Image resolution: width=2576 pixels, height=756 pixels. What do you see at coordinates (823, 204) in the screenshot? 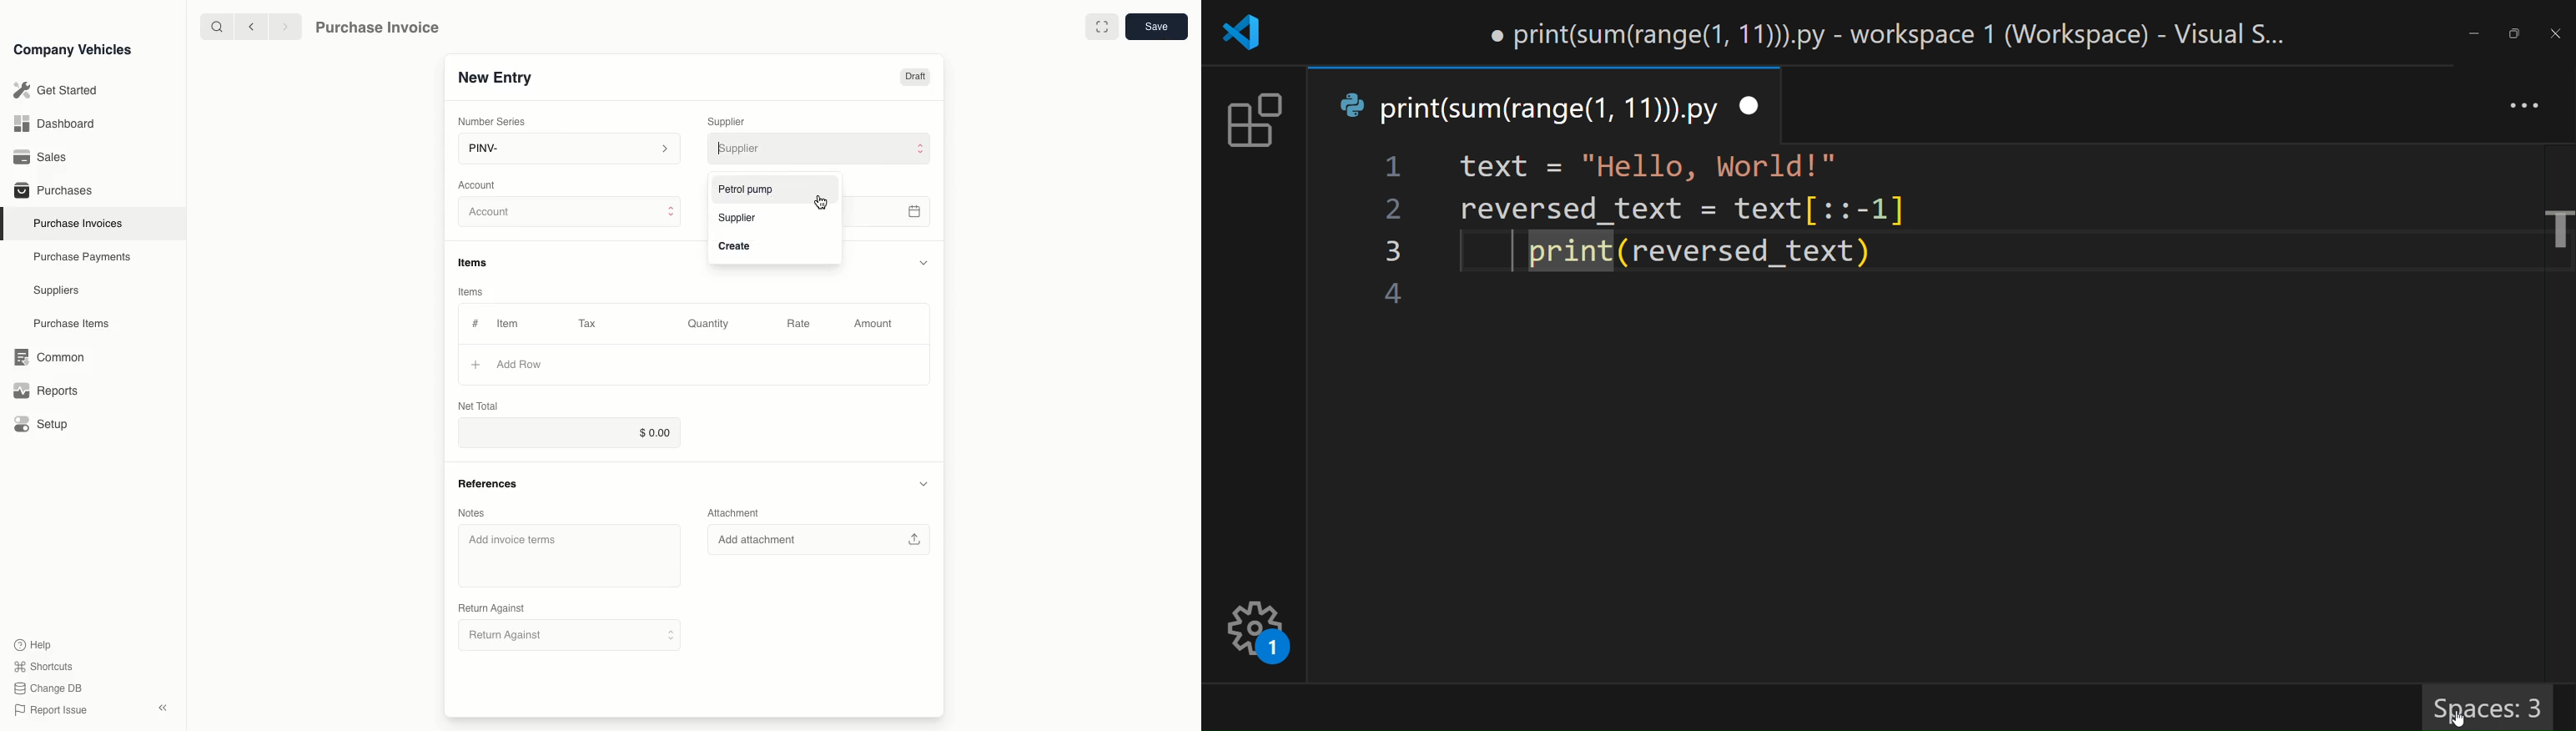
I see `cursor` at bounding box center [823, 204].